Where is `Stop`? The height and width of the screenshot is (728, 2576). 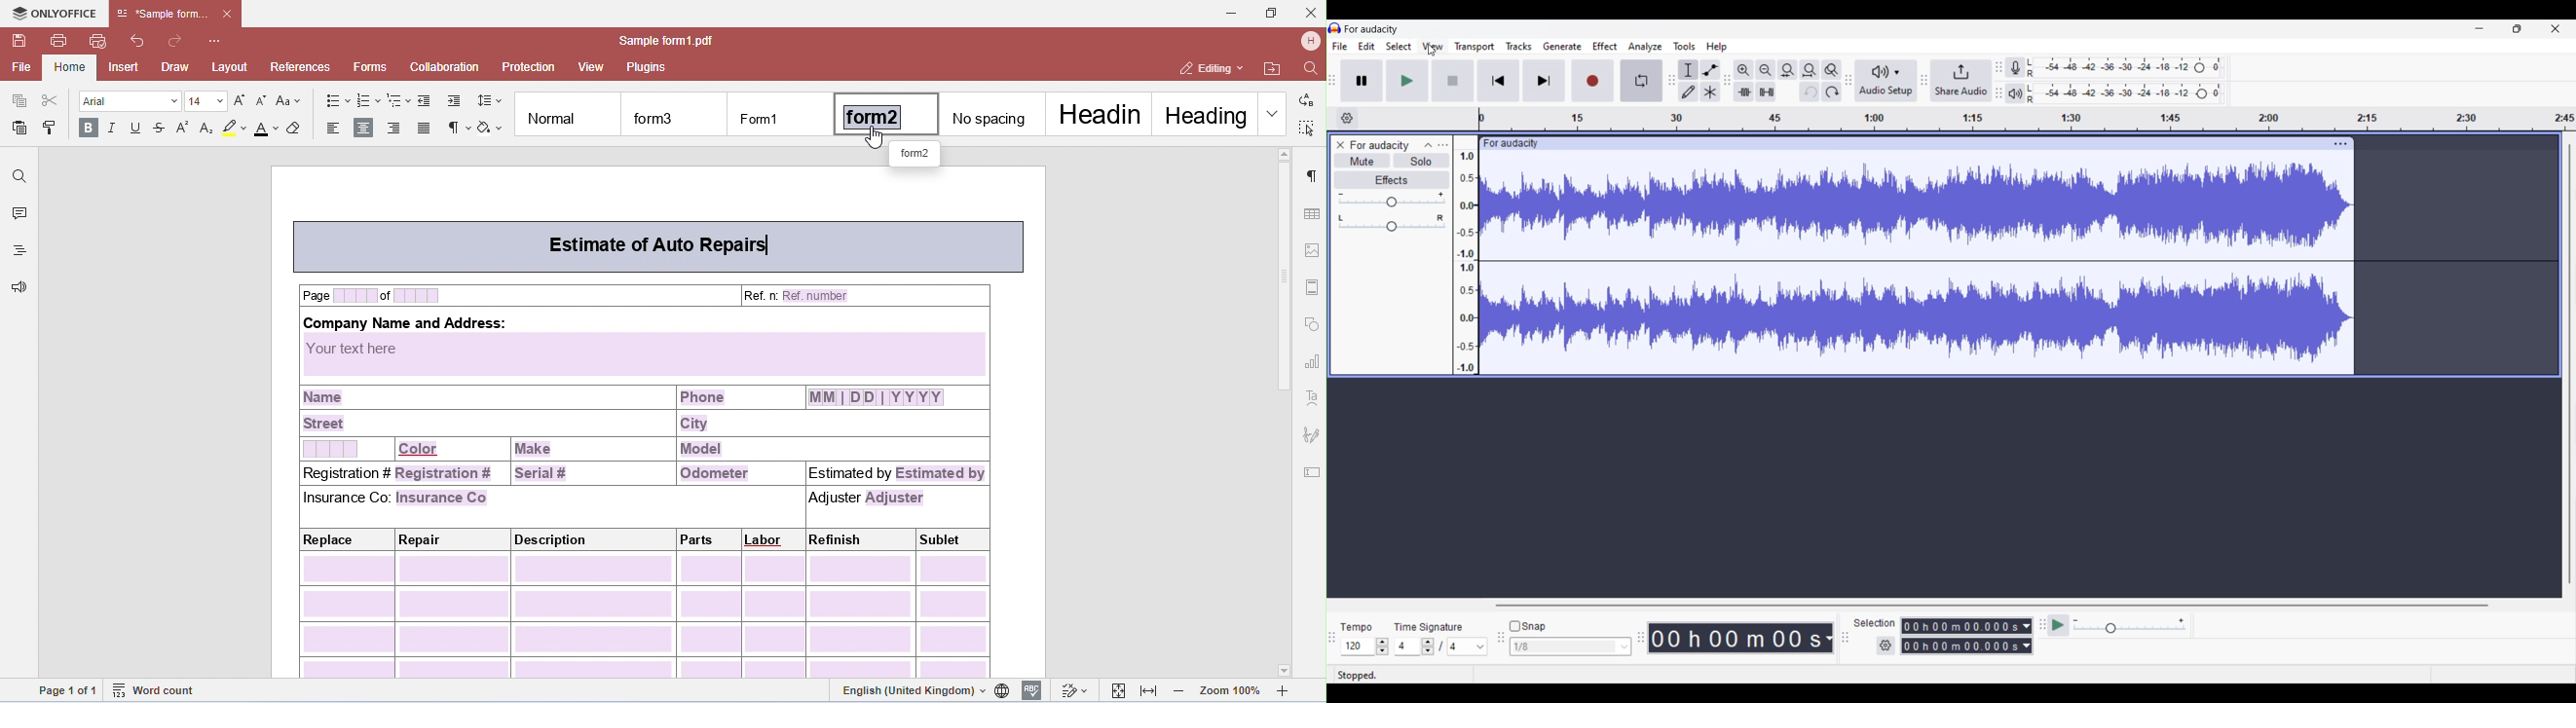
Stop is located at coordinates (1453, 81).